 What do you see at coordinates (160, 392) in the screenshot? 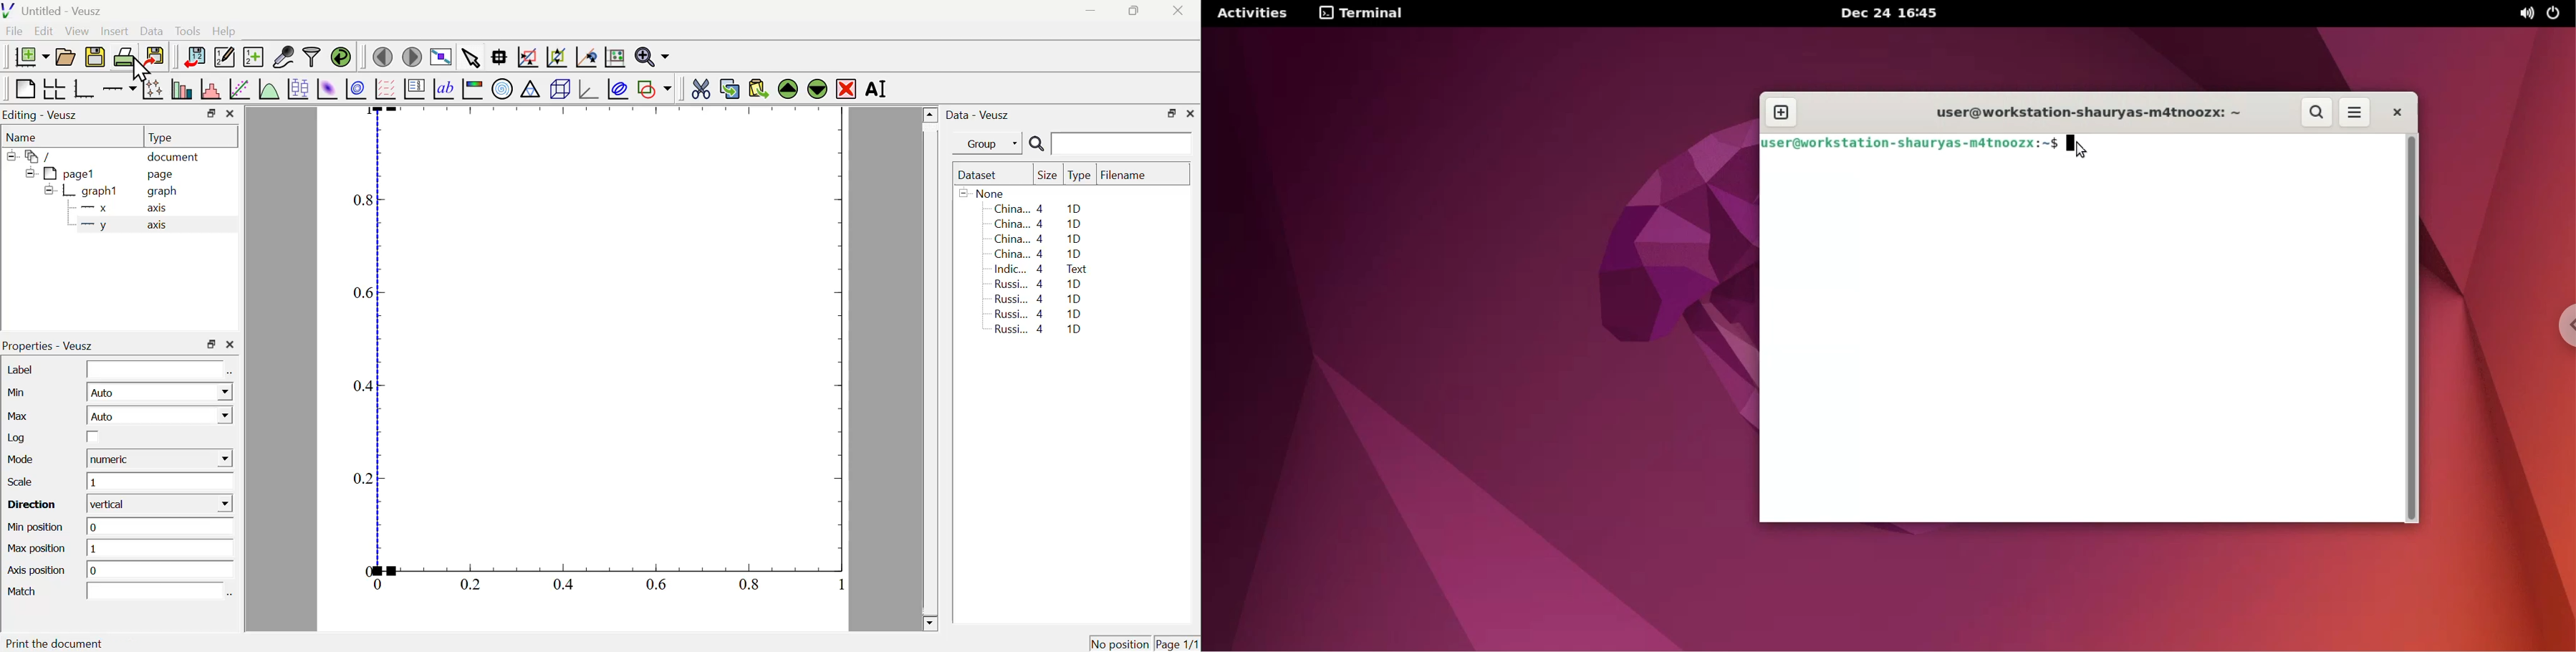
I see `Auto` at bounding box center [160, 392].